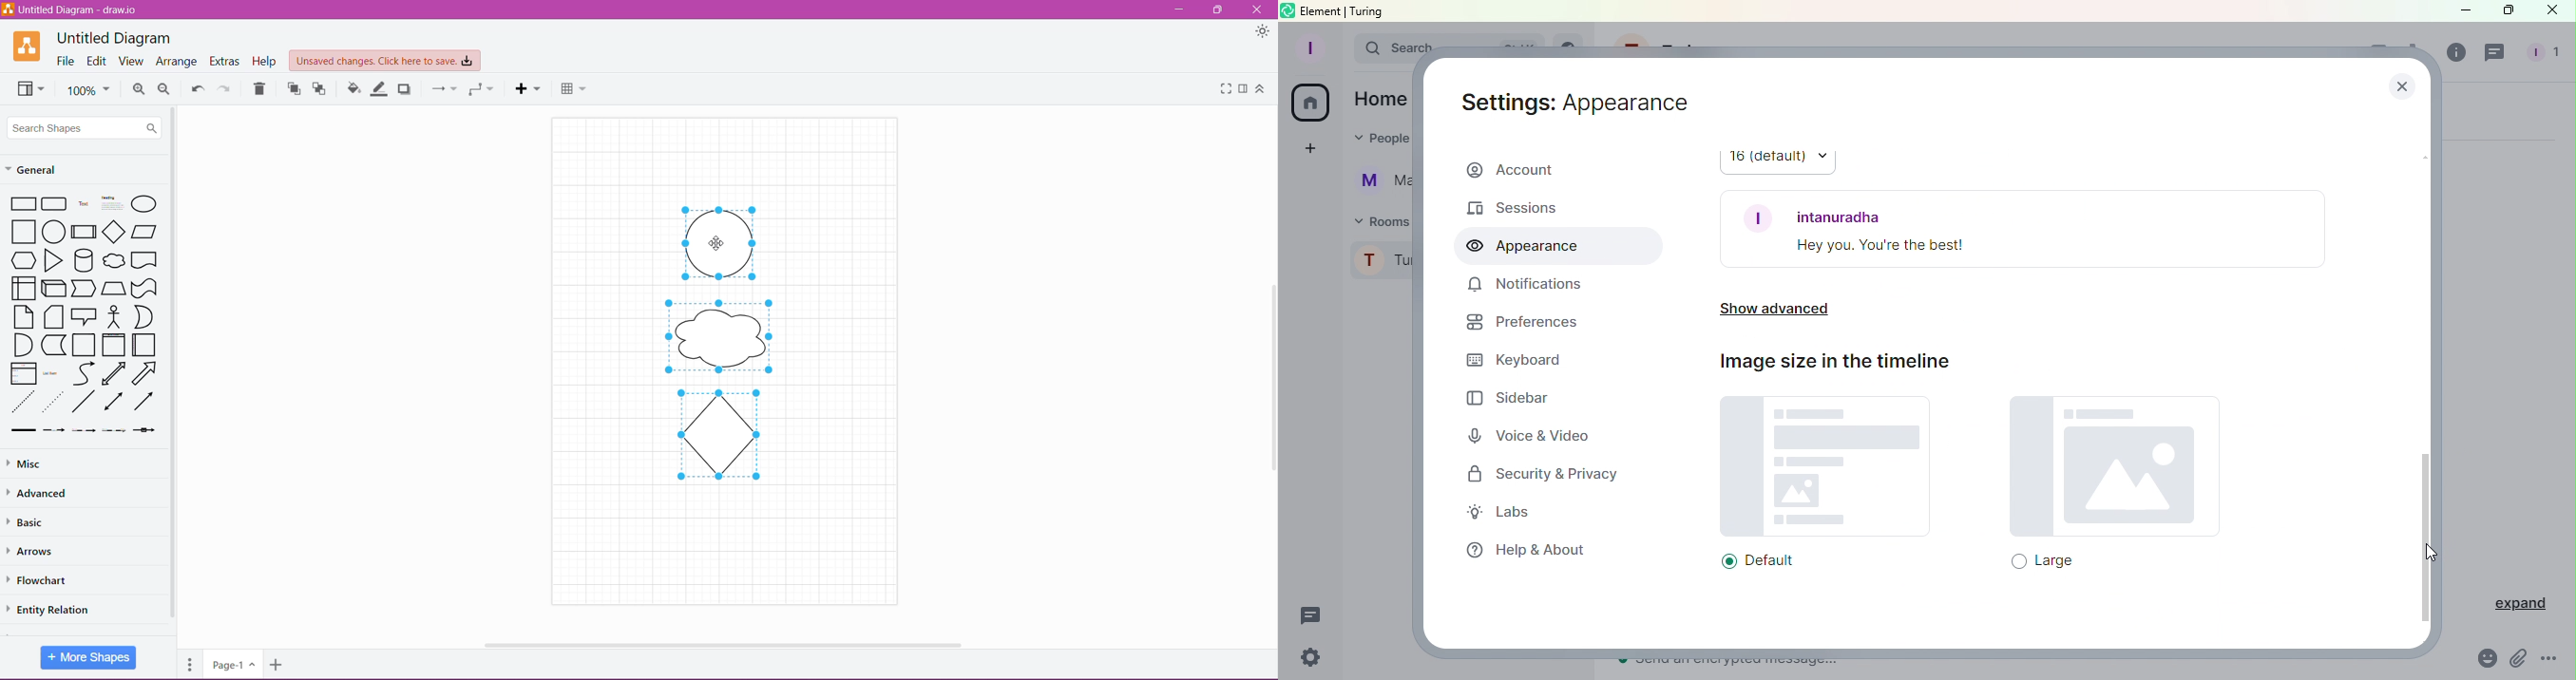  I want to click on Unsaved Changes. Click here to save., so click(385, 61).